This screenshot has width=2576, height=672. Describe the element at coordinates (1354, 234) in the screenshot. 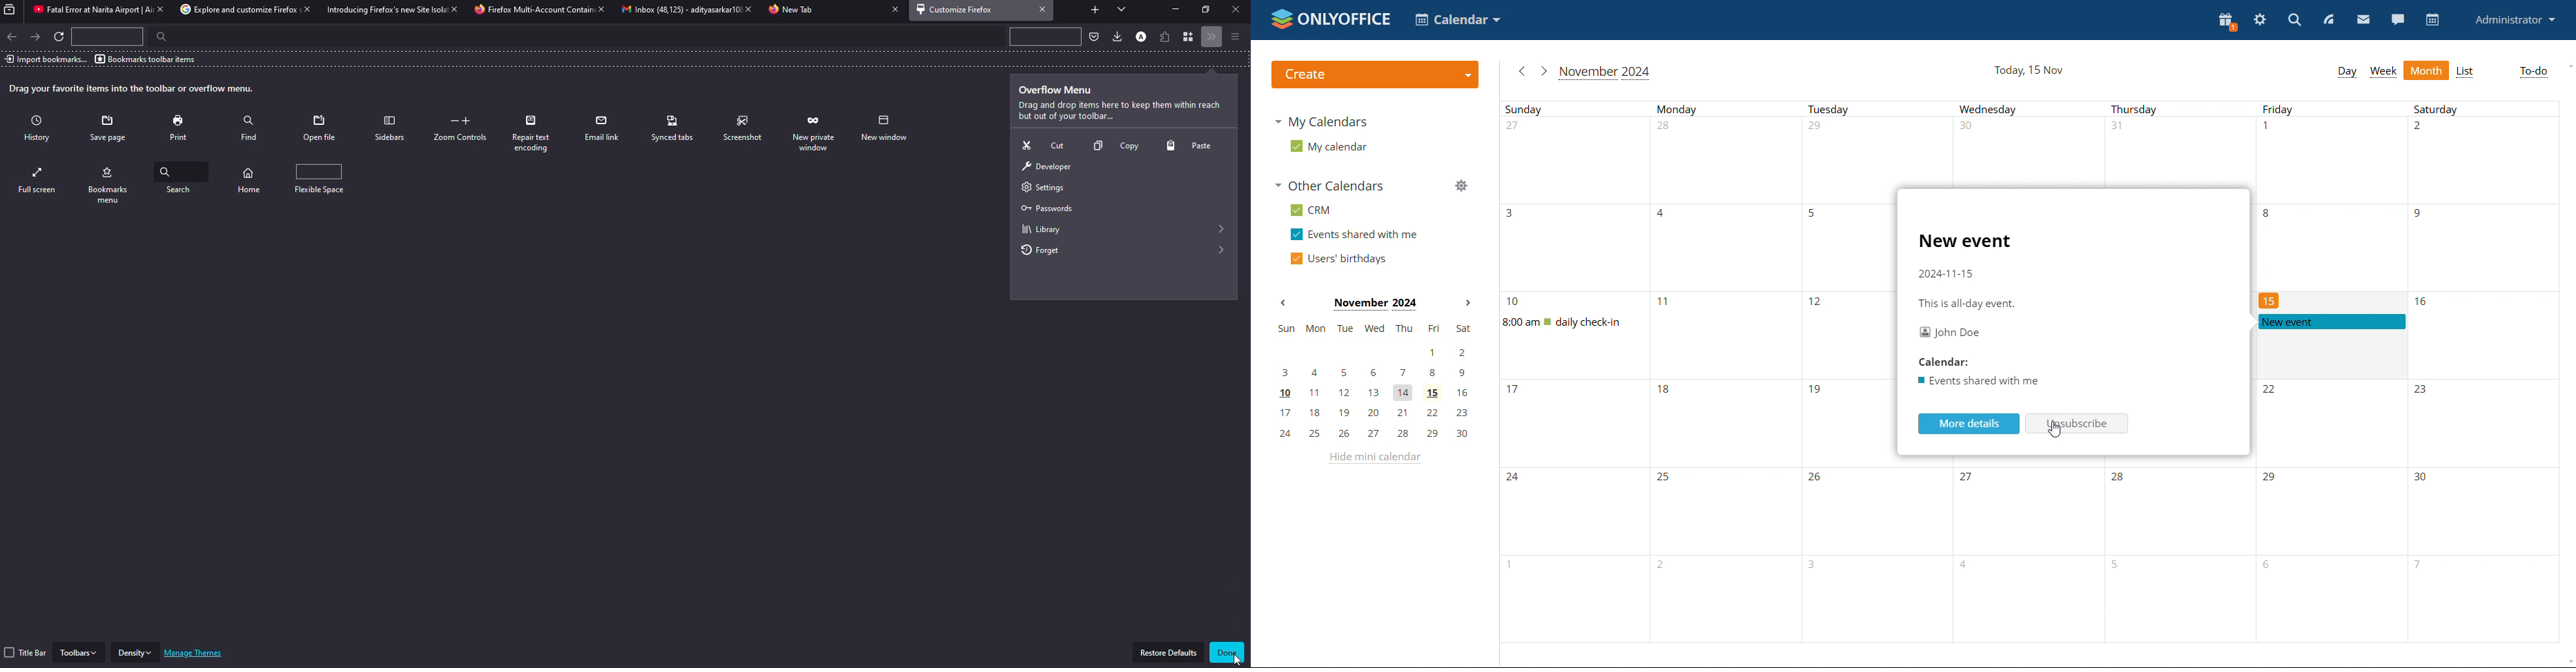

I see `events shared with me` at that location.